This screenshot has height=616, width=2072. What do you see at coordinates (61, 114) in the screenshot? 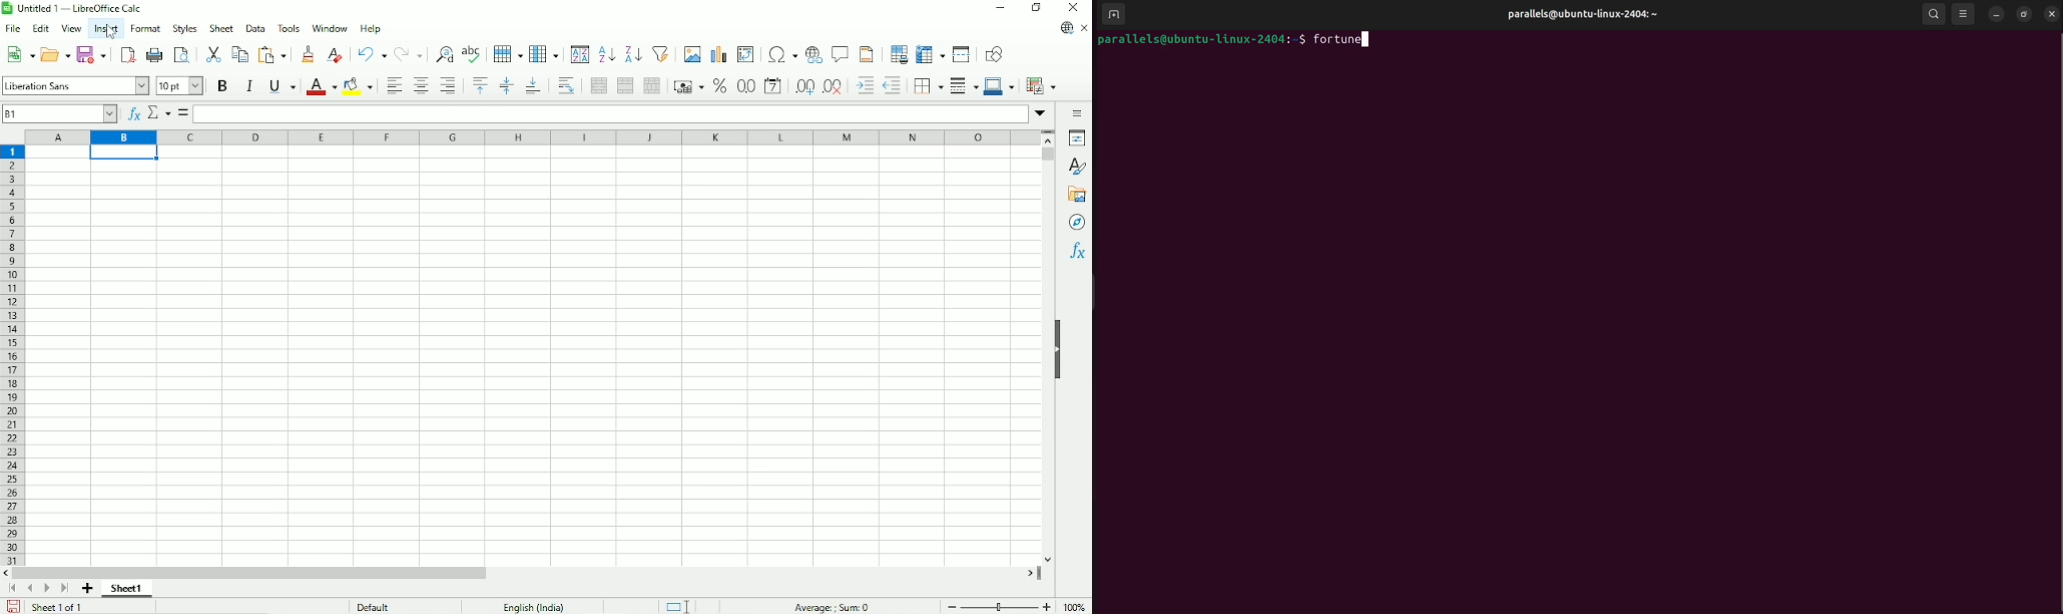
I see `Cell number` at bounding box center [61, 114].